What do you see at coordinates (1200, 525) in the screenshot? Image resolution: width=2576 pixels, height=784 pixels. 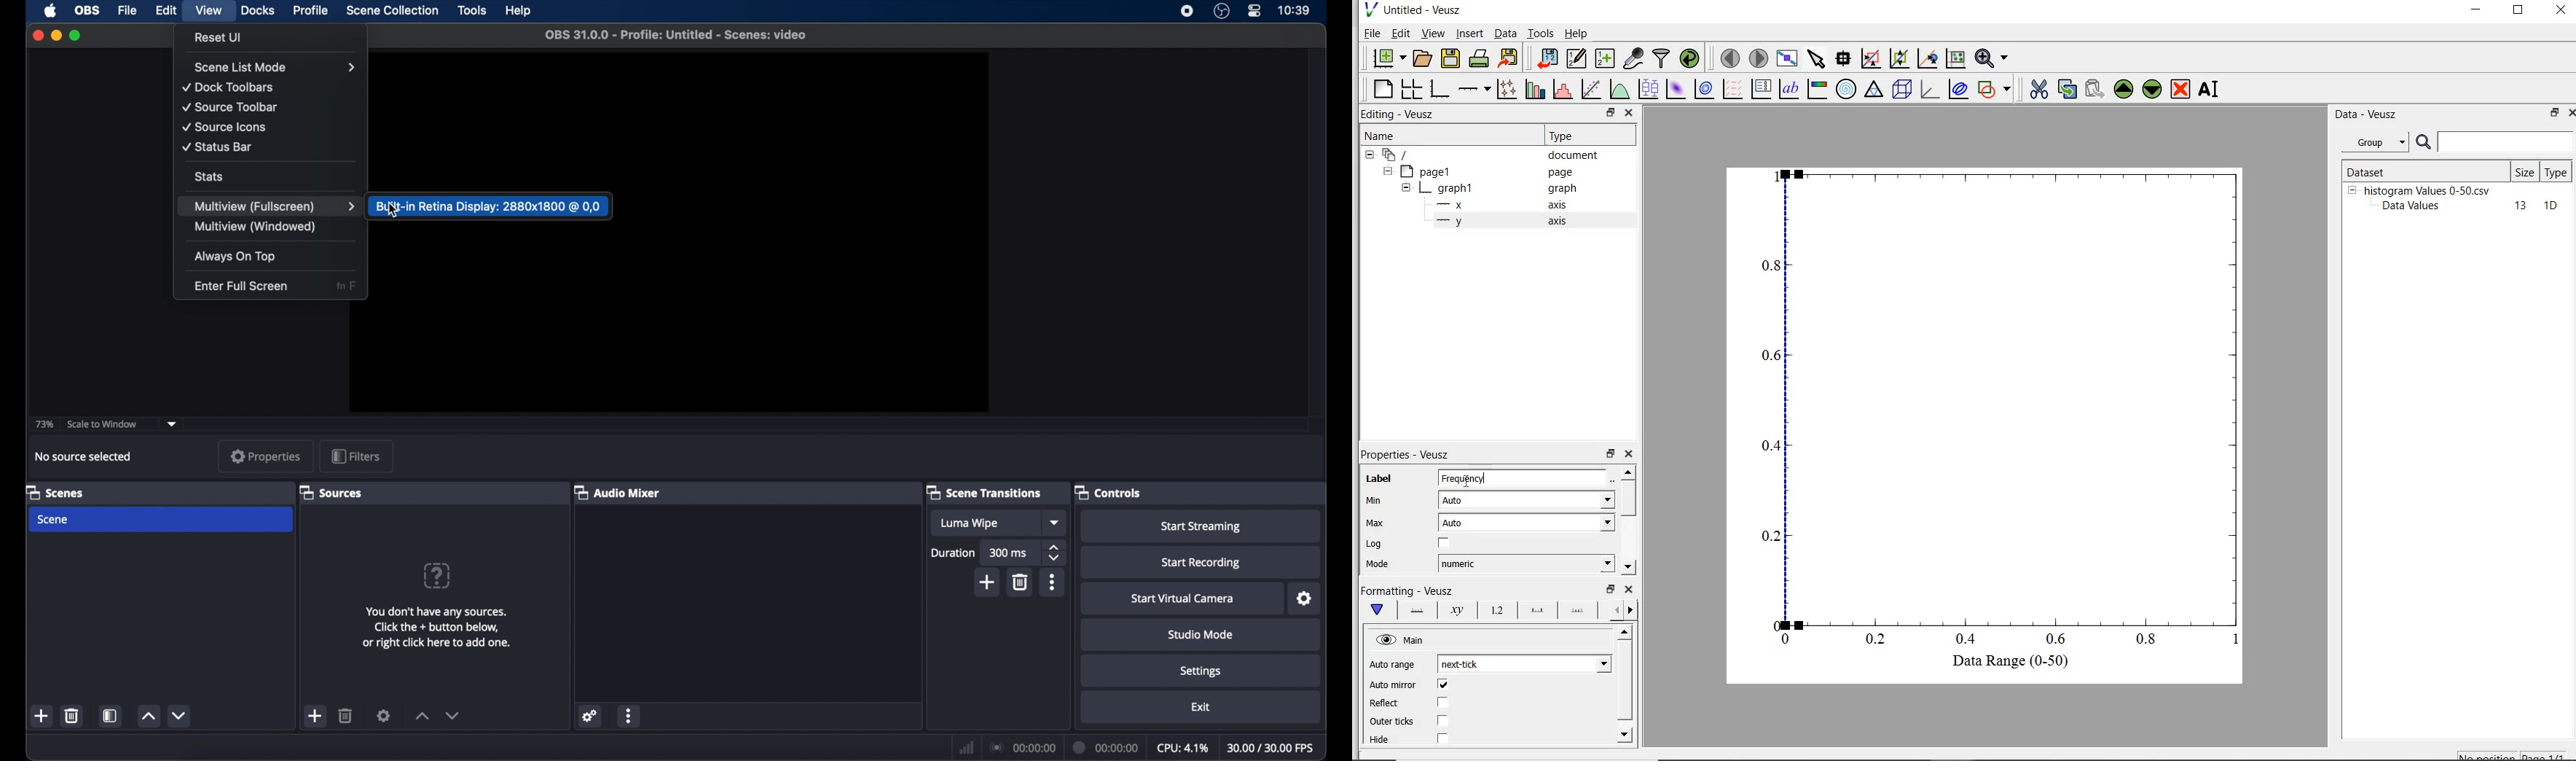 I see `Start Streaming` at bounding box center [1200, 525].